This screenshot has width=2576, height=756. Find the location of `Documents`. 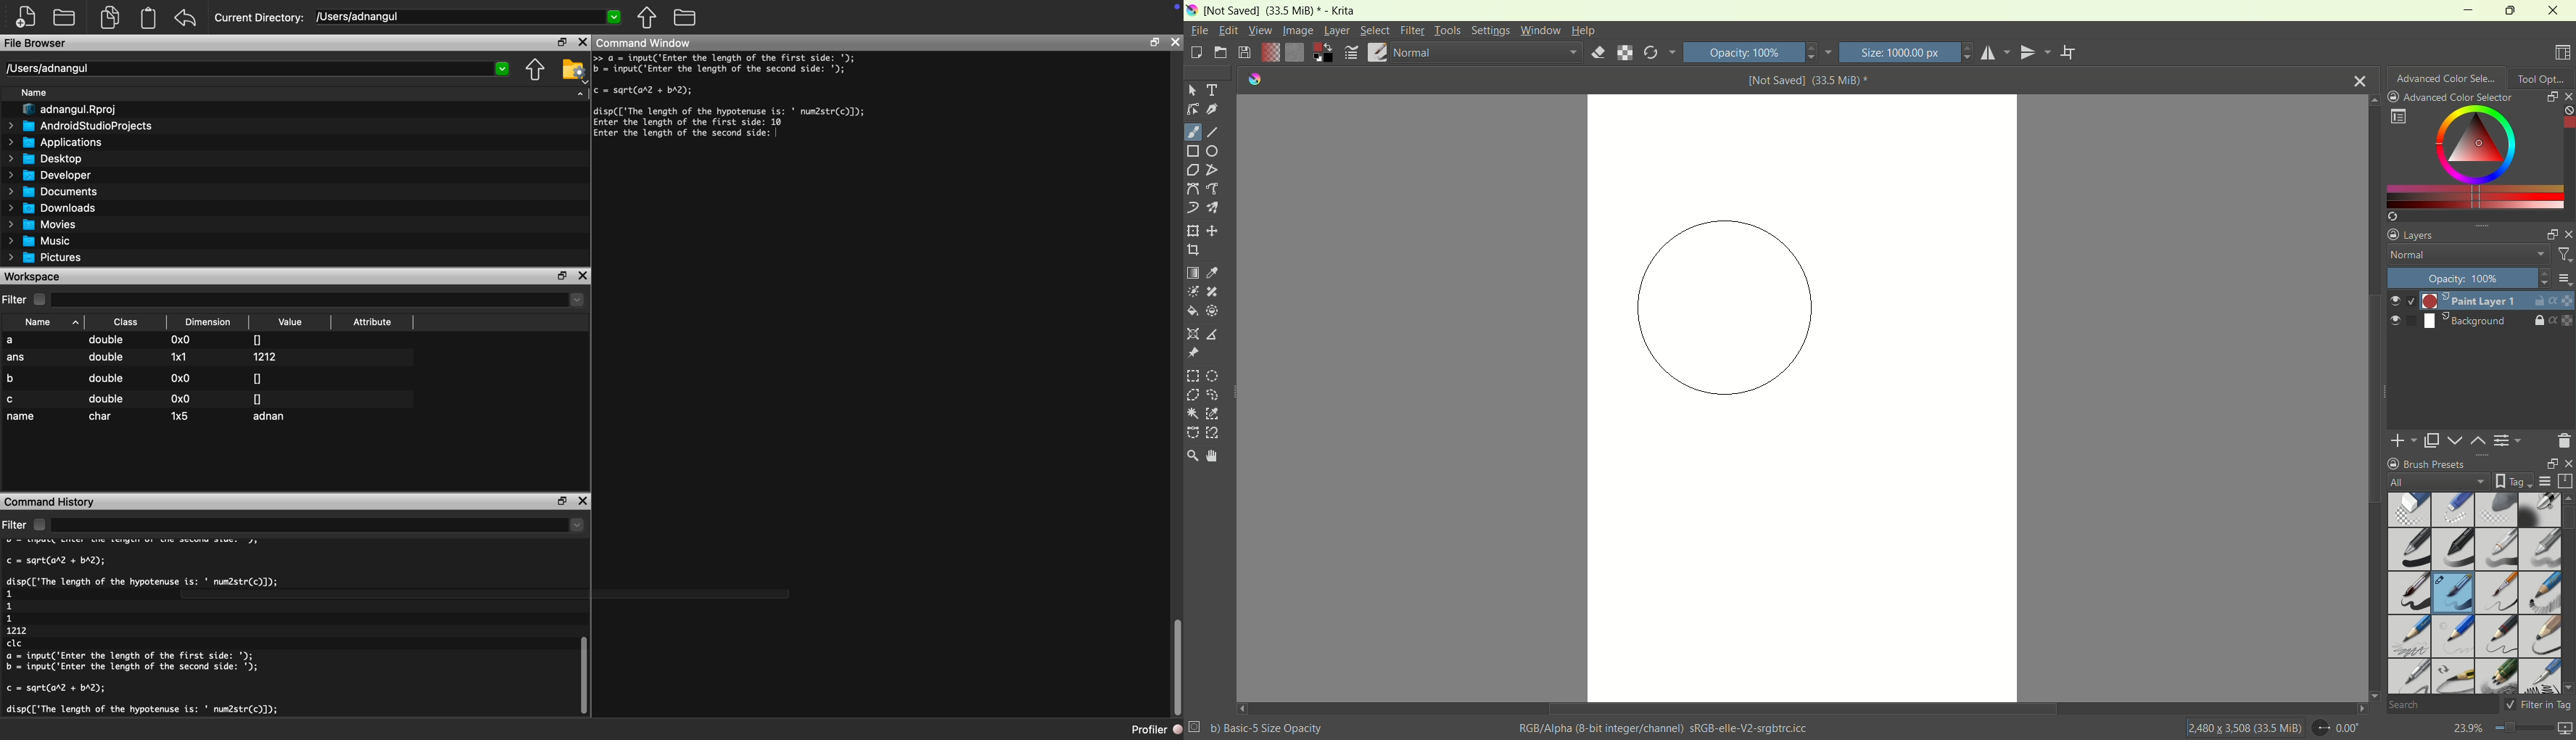

Documents is located at coordinates (55, 192).